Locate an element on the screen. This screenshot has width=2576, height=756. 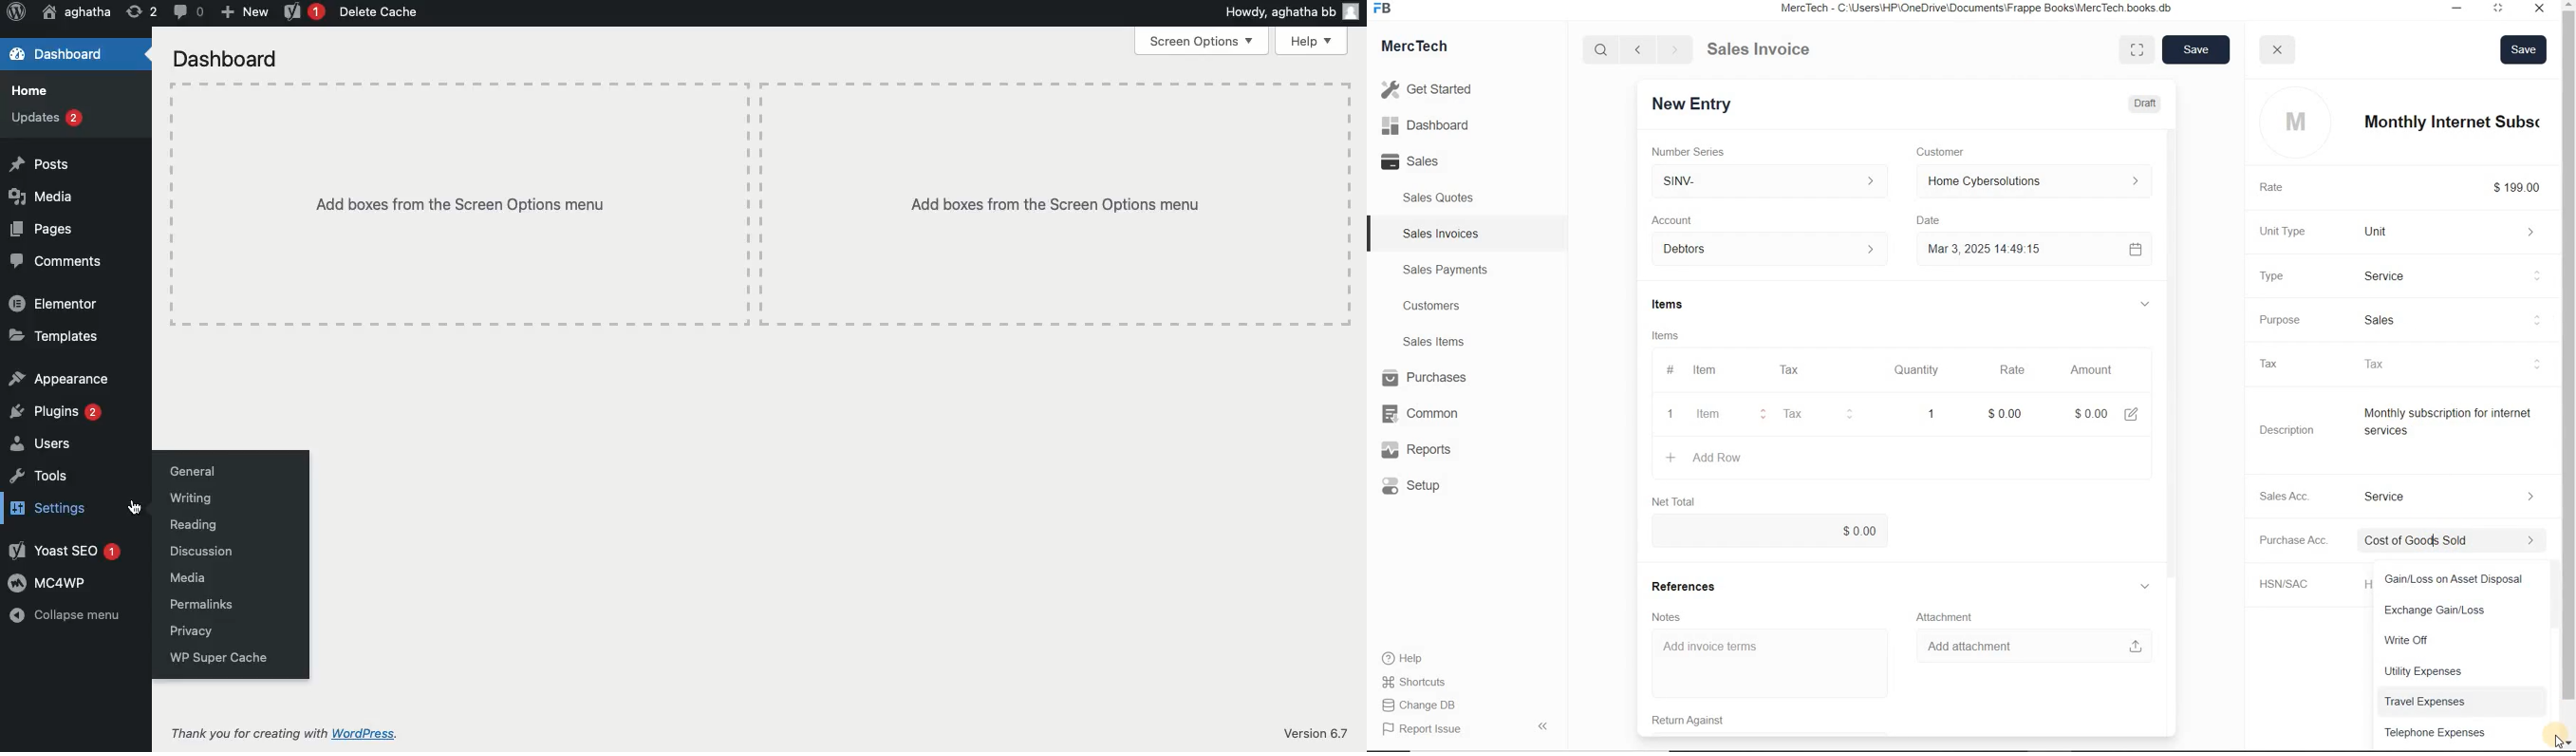
profile logo is located at coordinates (2293, 122).